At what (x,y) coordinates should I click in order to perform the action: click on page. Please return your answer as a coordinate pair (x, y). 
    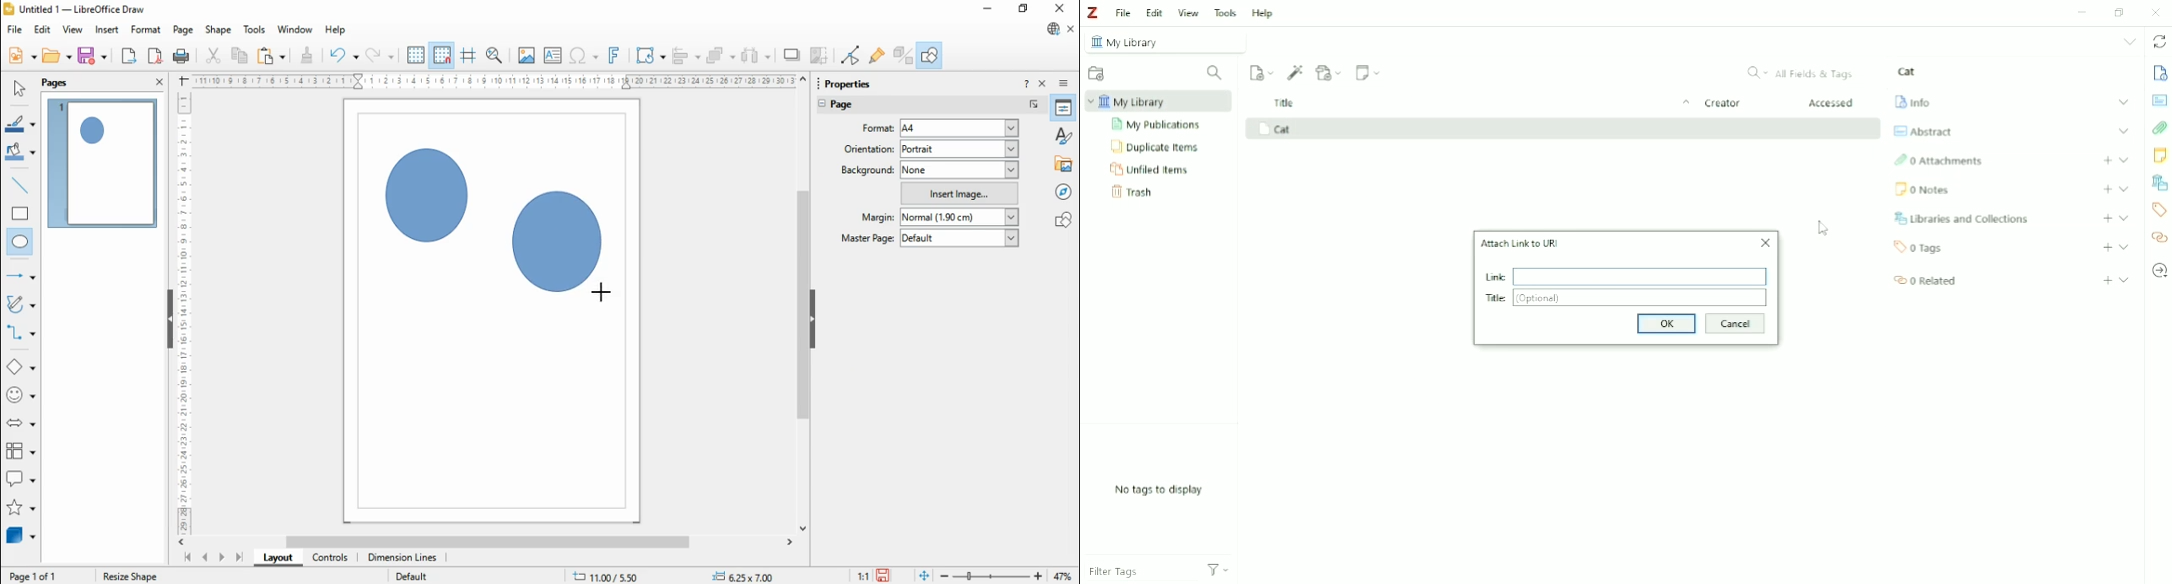
    Looking at the image, I should click on (184, 30).